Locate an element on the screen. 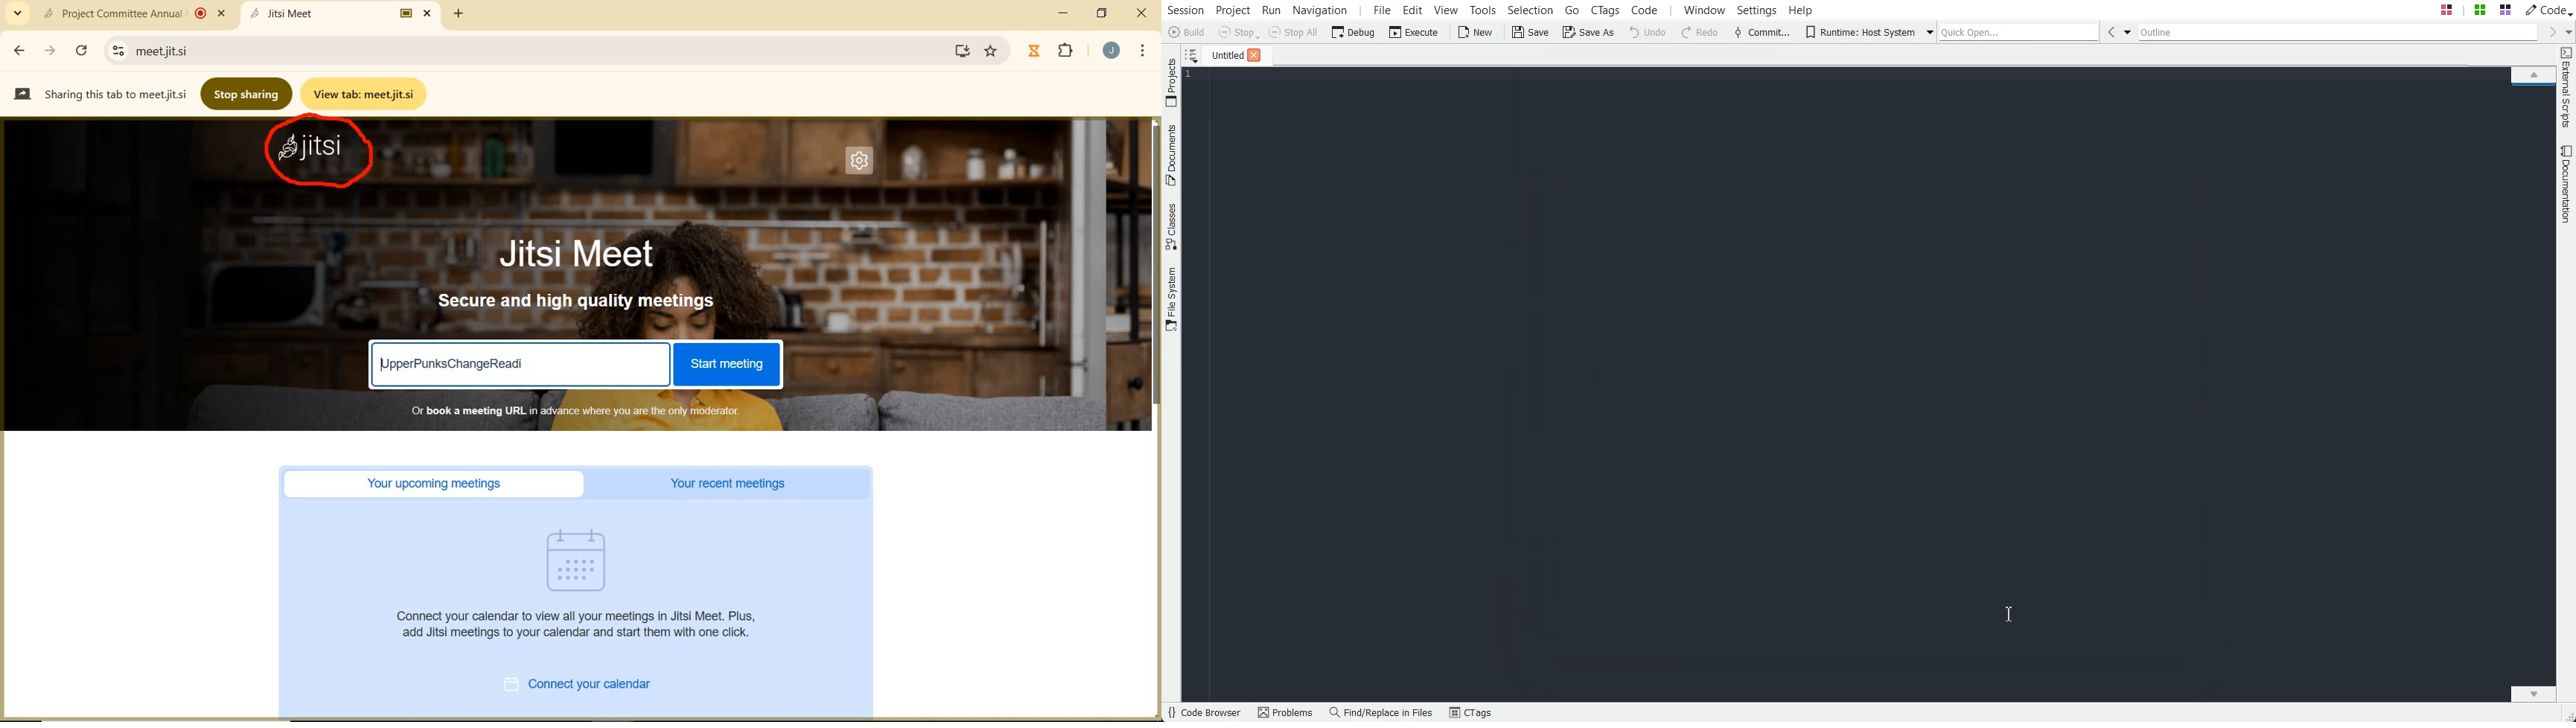 Image resolution: width=2576 pixels, height=728 pixels. settings is located at coordinates (116, 50).